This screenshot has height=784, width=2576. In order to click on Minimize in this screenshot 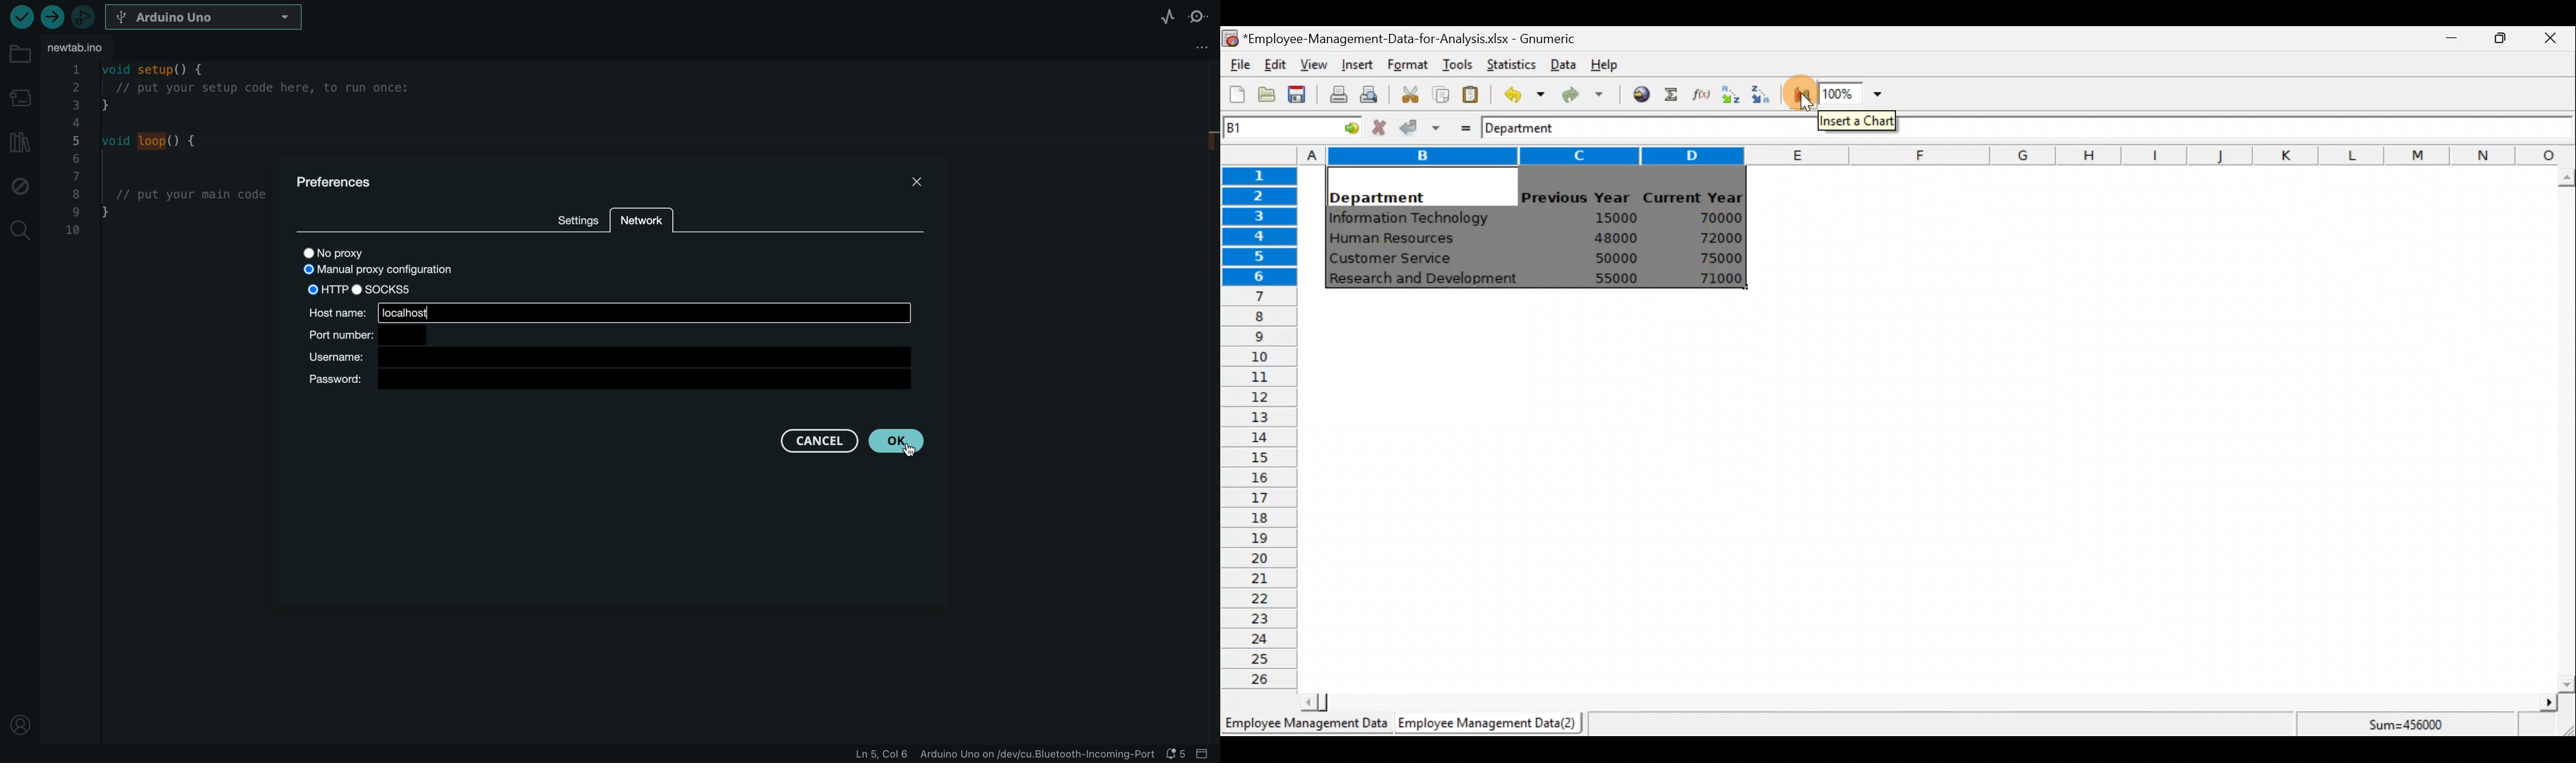, I will do `click(2449, 41)`.